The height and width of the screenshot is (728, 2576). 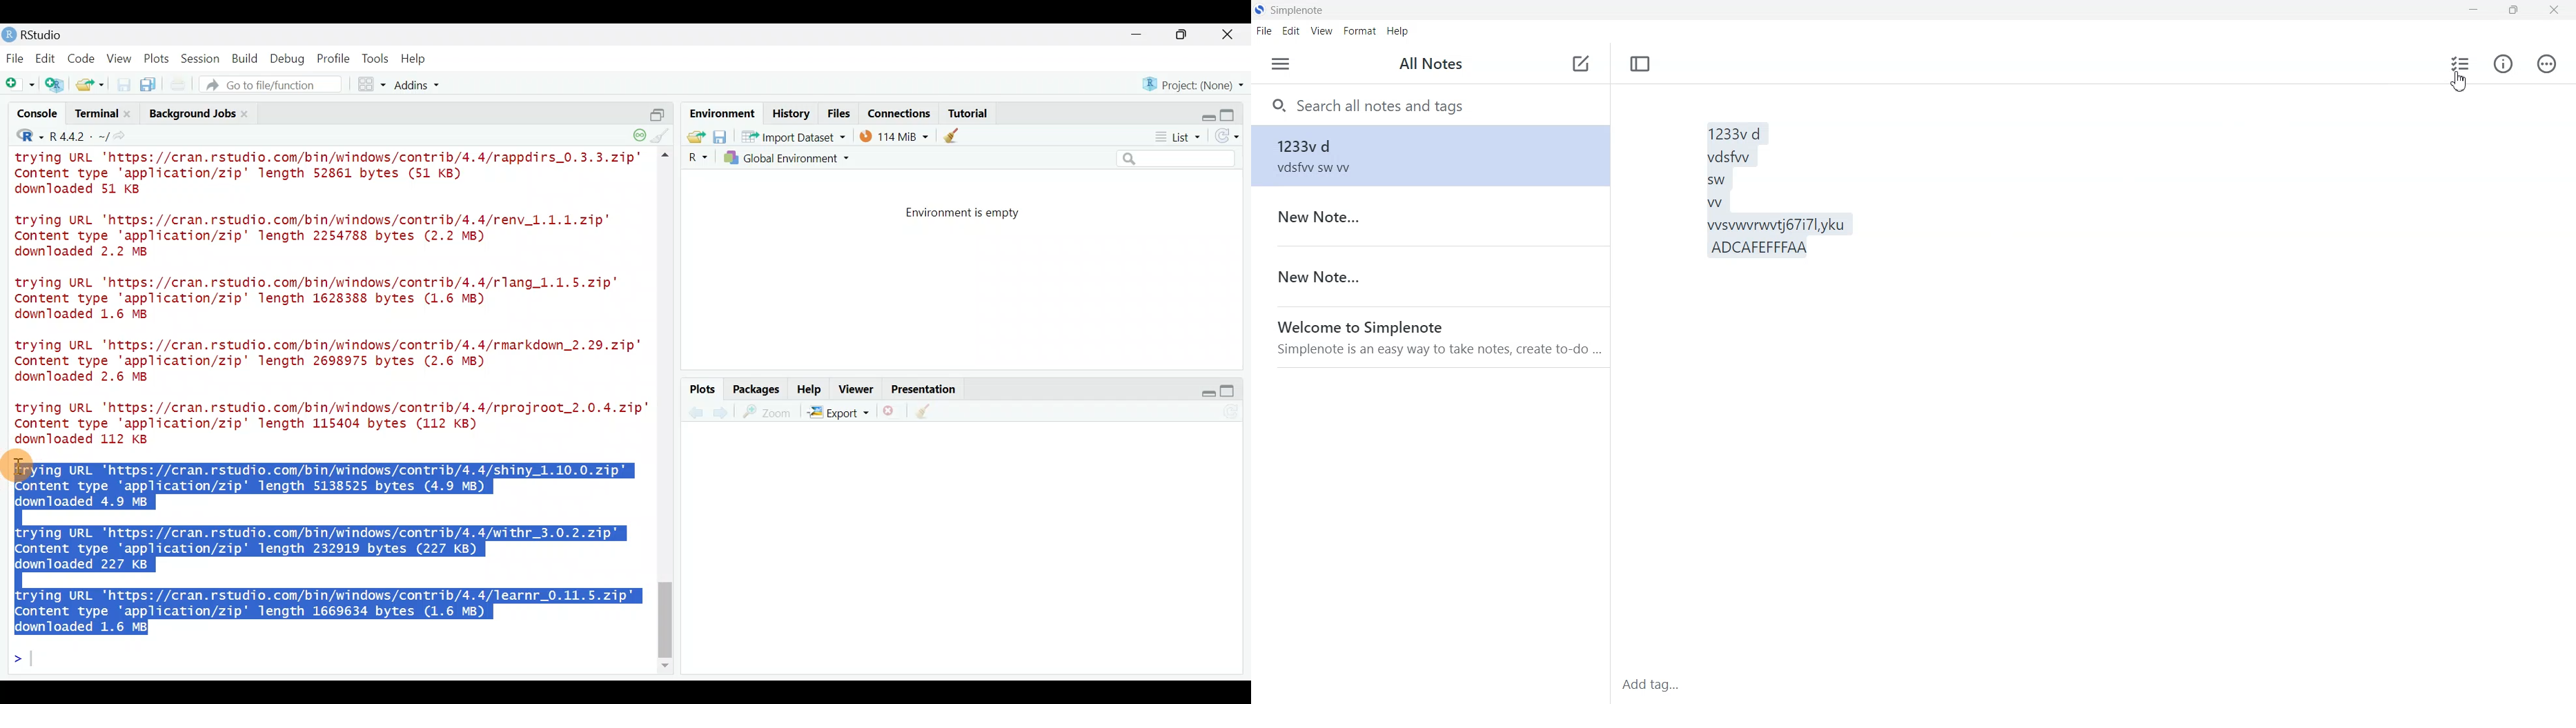 I want to click on trying URL 'https://cran.rstudio.com/bin/windows/contrib/4.4/rprojroot_2.0.4.zip"
Content type 'application/zip' length 115404 bytes (112 KB)
downloaded 112 KB, so click(x=325, y=423).